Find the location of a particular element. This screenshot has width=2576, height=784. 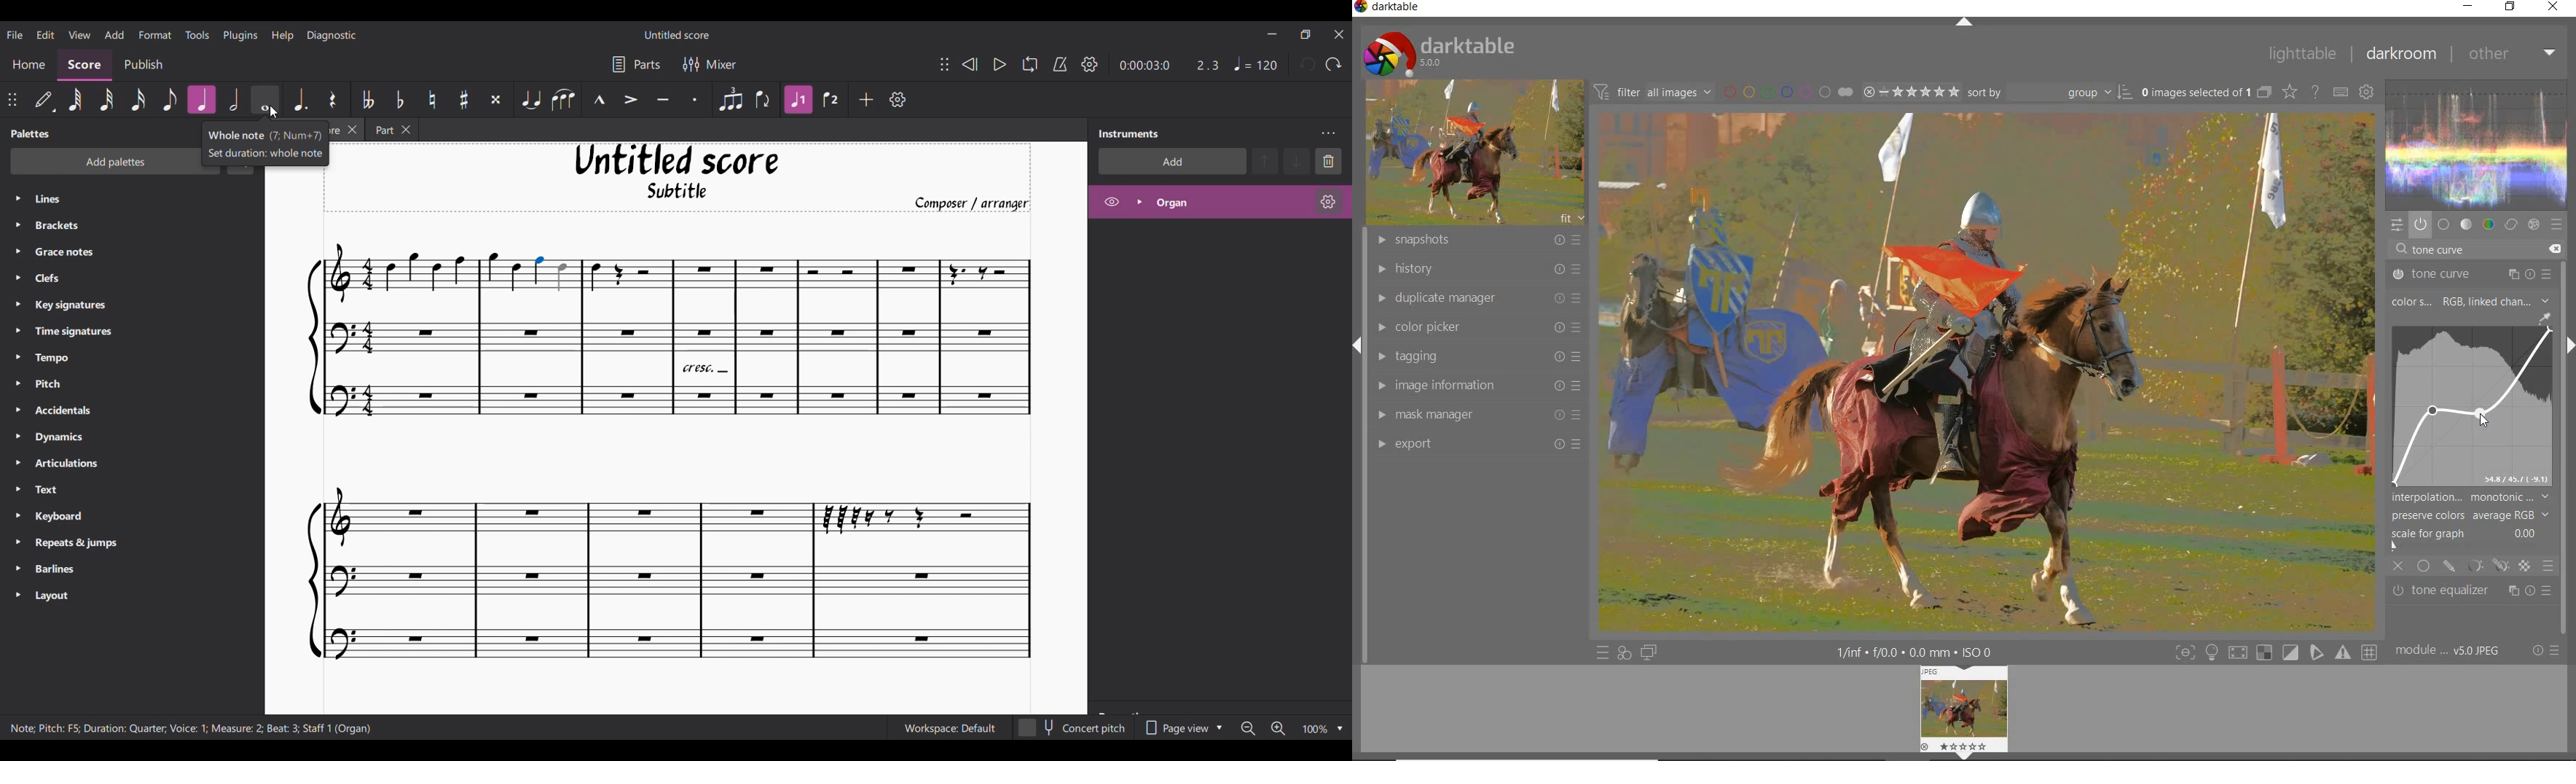

Play is located at coordinates (1000, 65).